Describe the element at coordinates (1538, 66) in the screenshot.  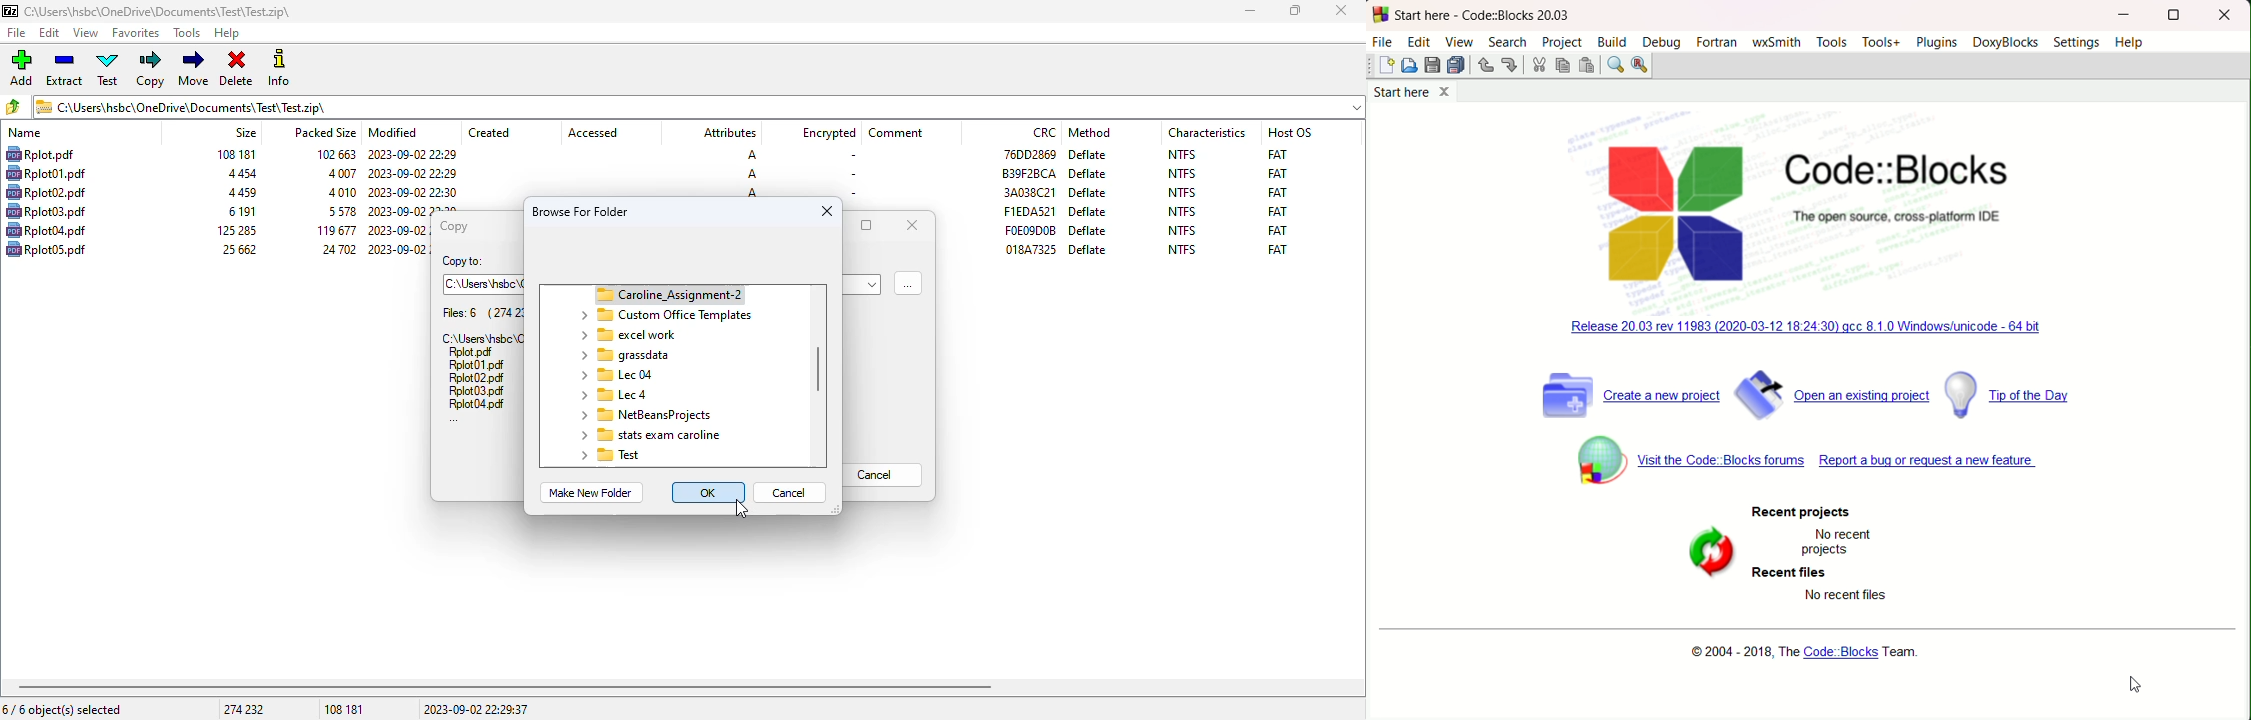
I see `cut` at that location.